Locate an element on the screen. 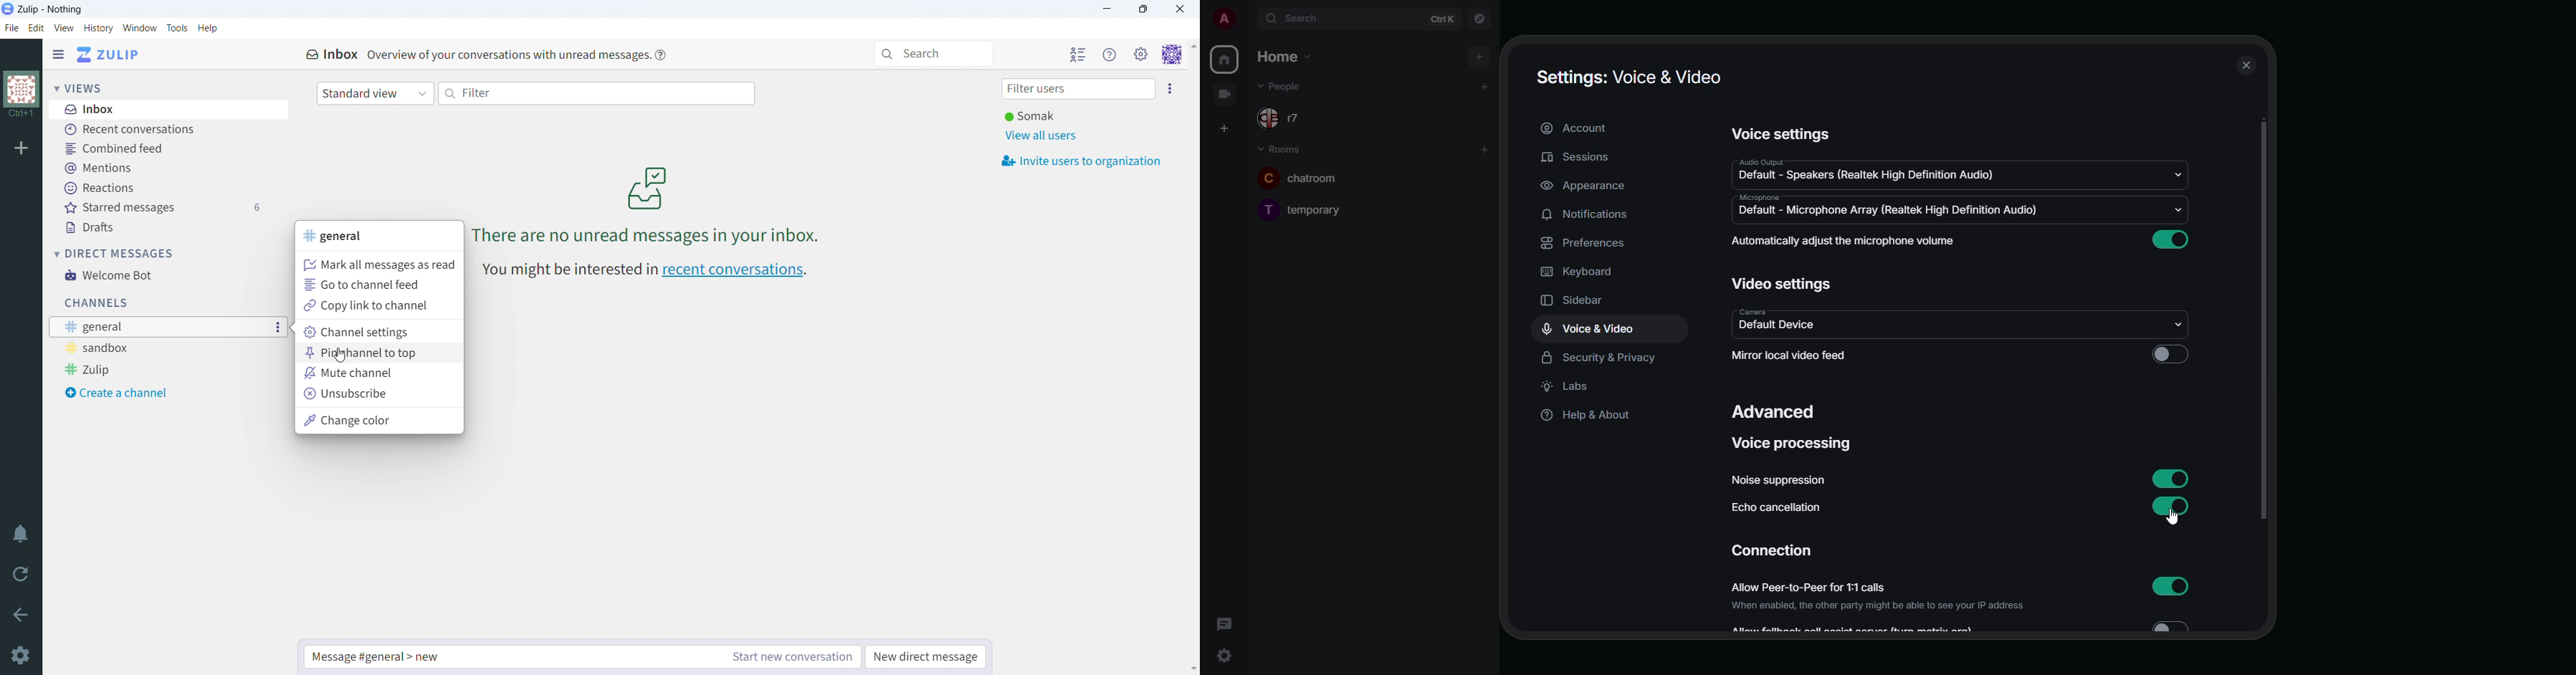 The width and height of the screenshot is (2576, 700). default is located at coordinates (1868, 176).